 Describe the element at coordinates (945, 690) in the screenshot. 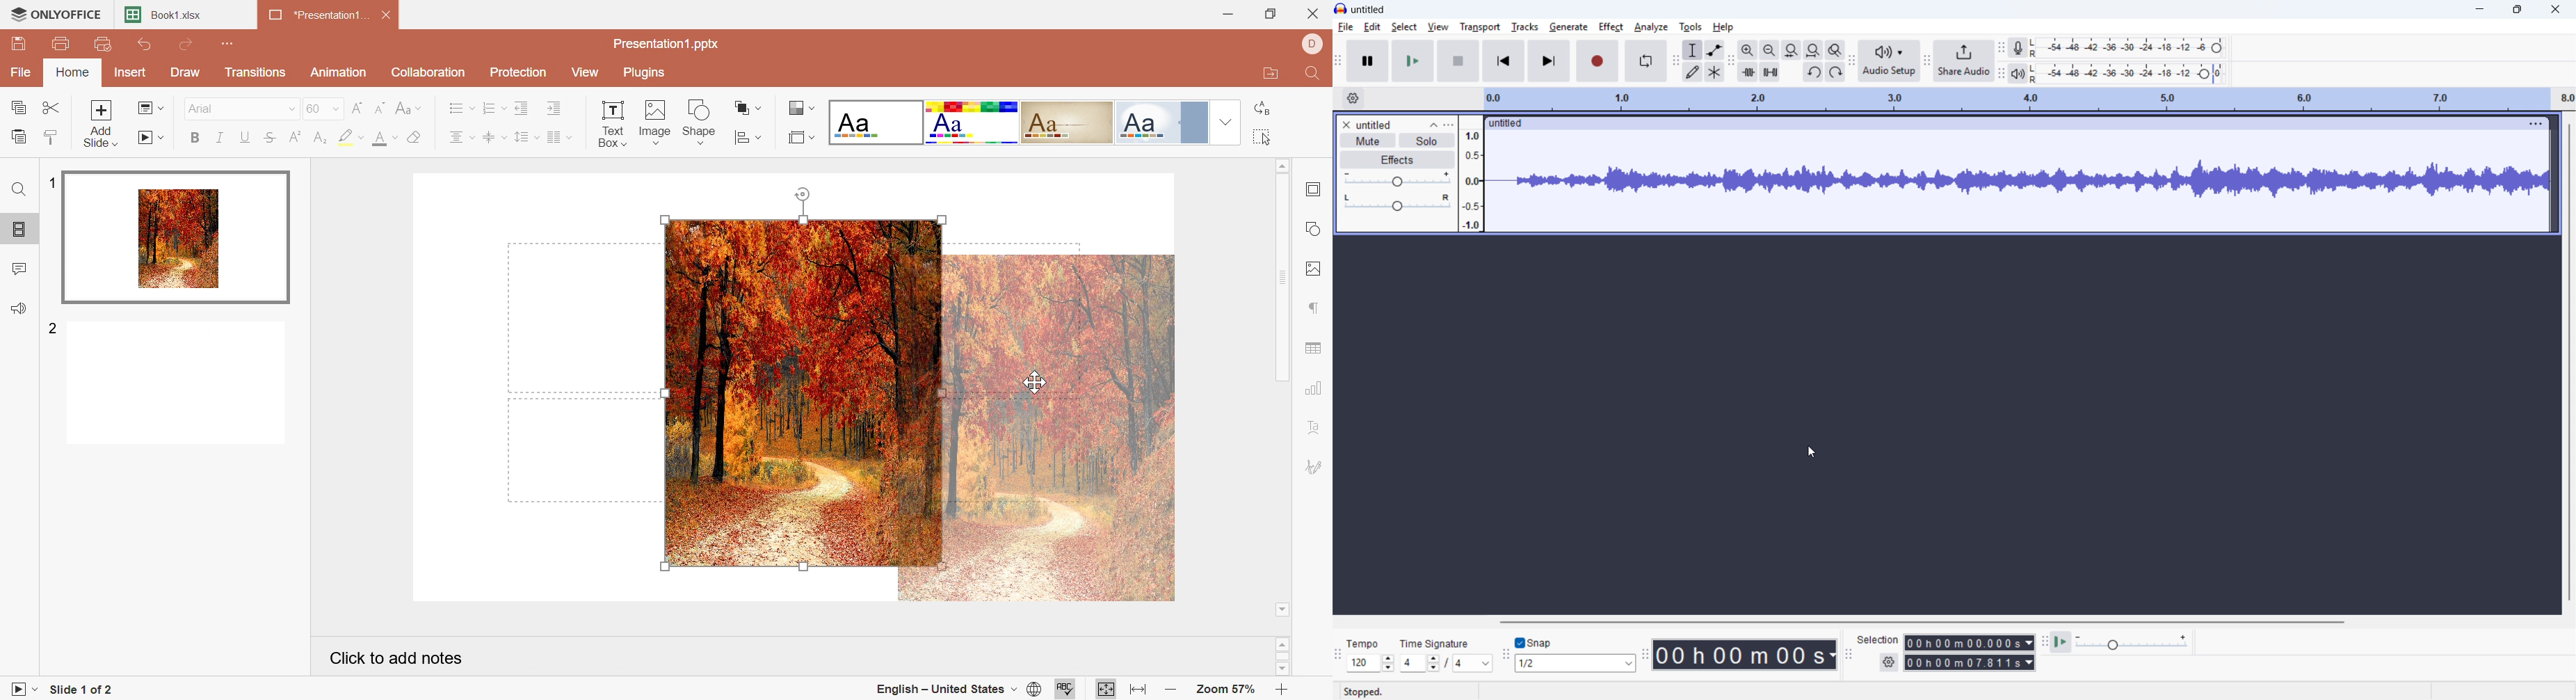

I see `English - United States` at that location.